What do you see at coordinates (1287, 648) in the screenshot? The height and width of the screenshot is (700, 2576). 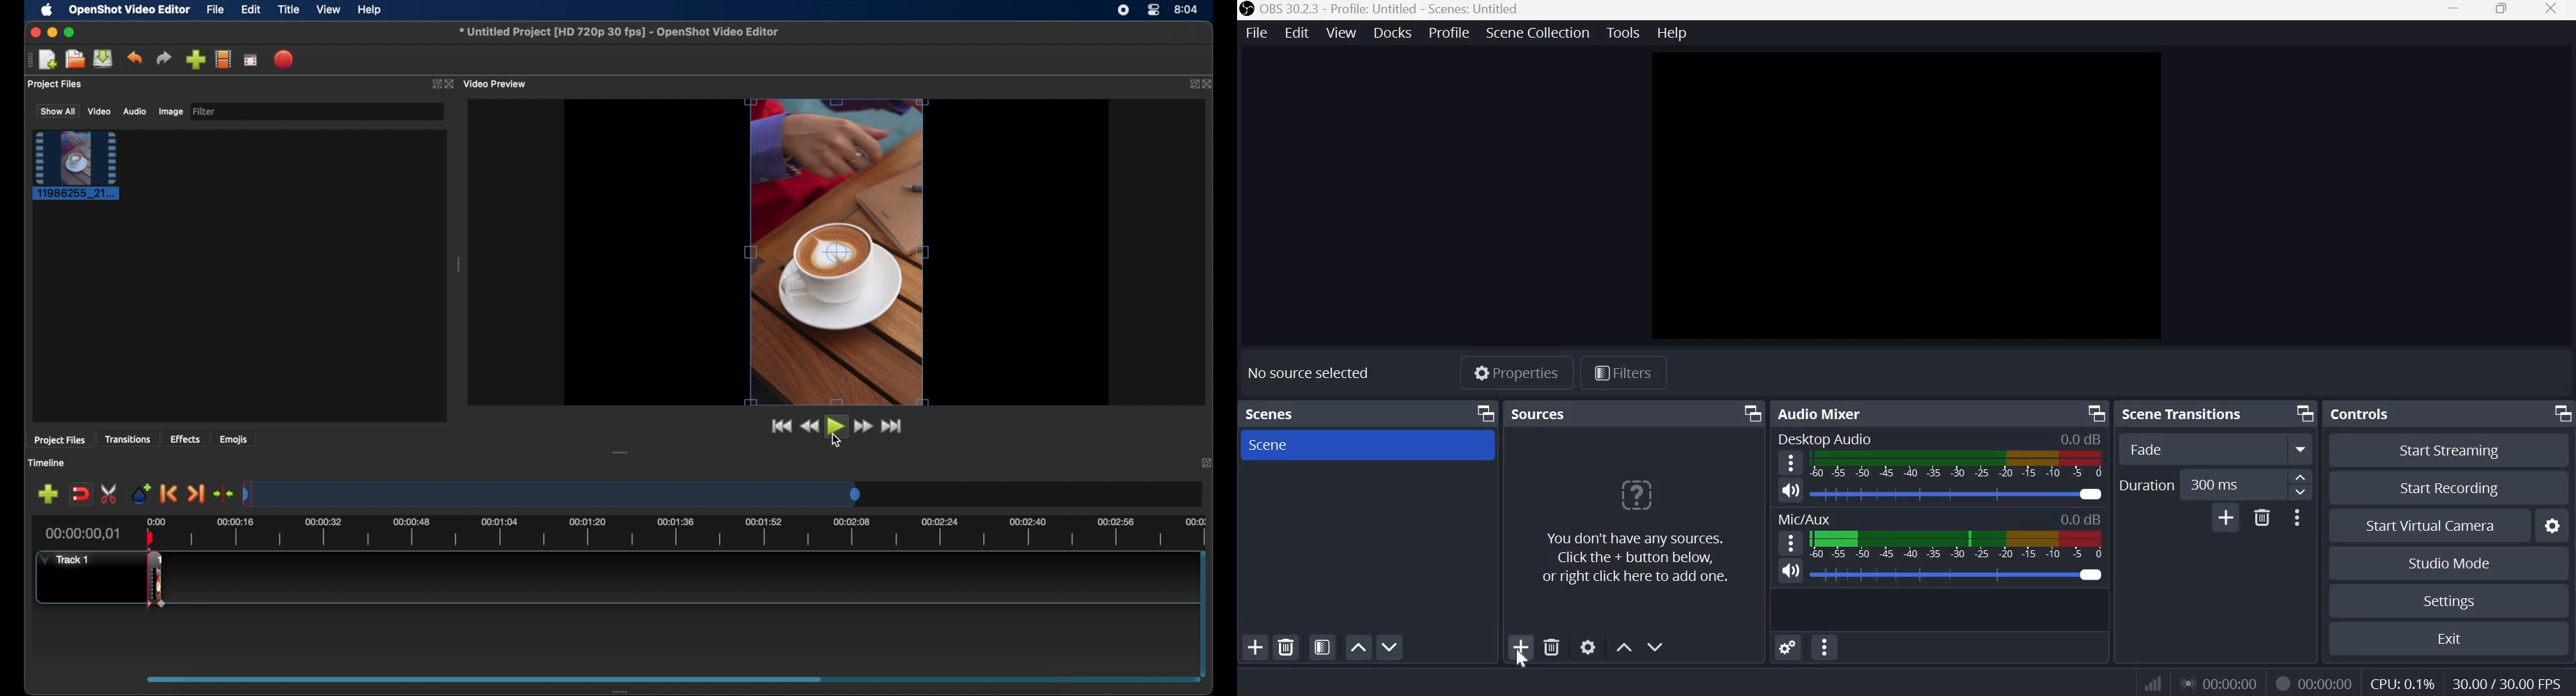 I see `Remove selected scene` at bounding box center [1287, 648].